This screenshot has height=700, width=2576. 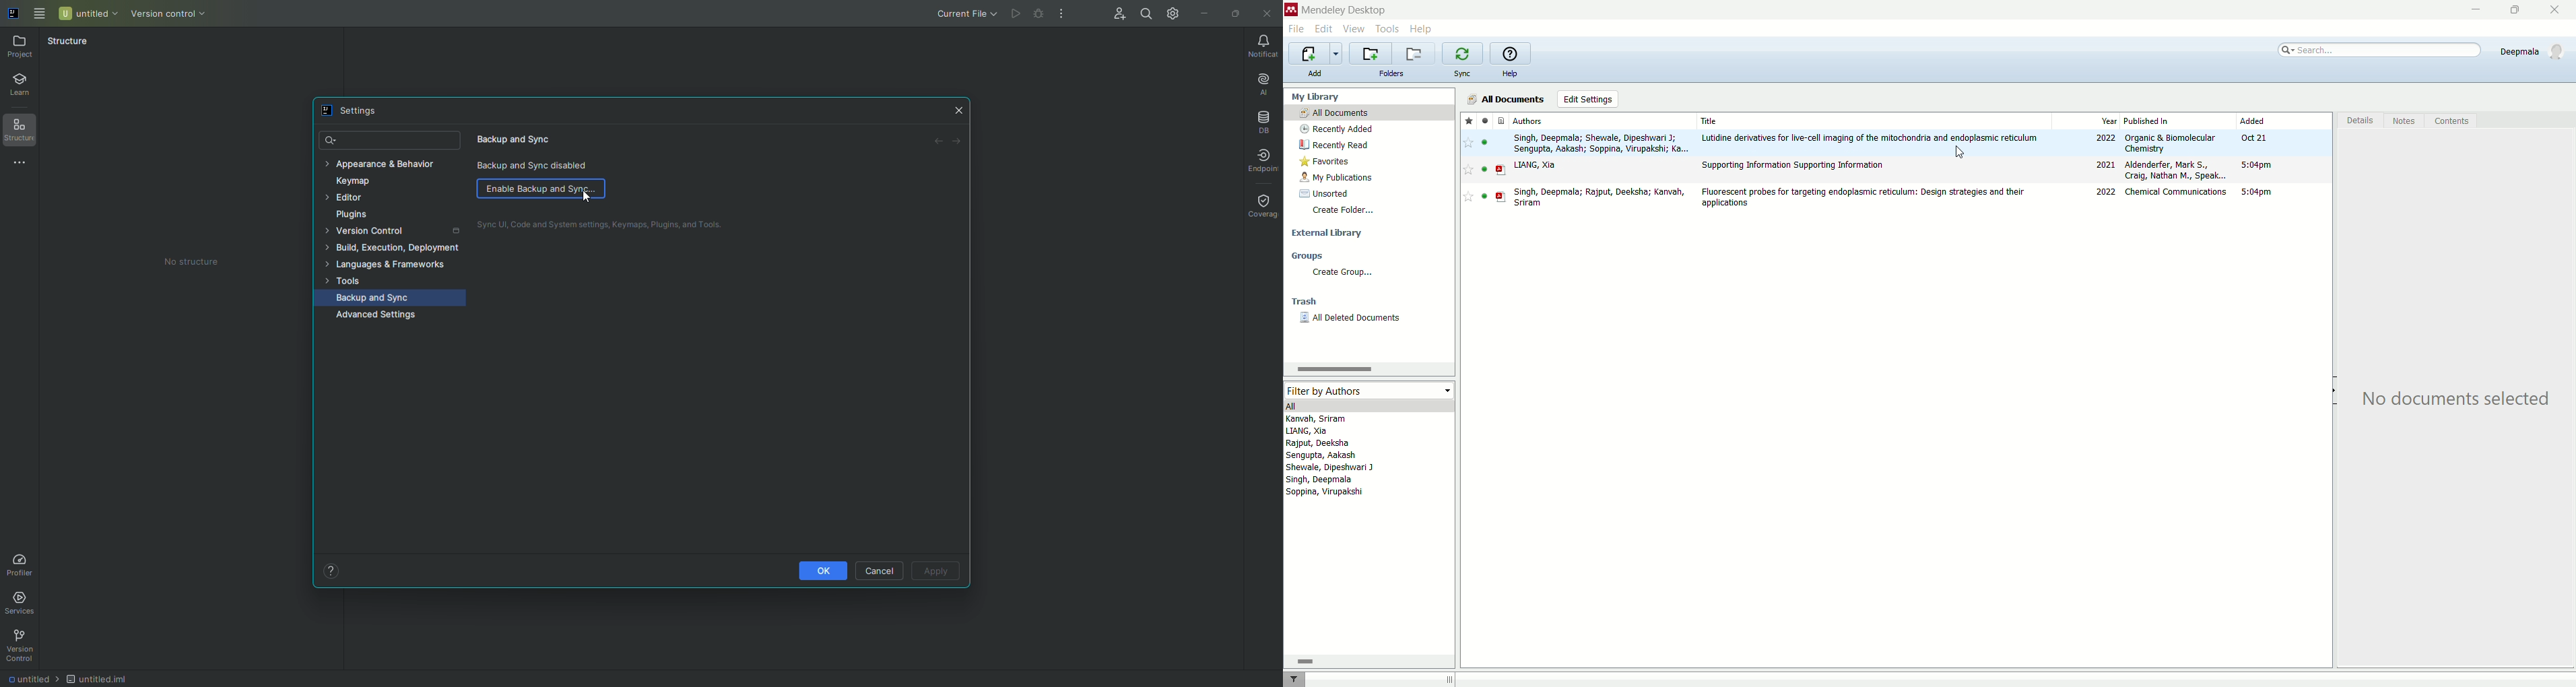 I want to click on filter, so click(x=1294, y=679).